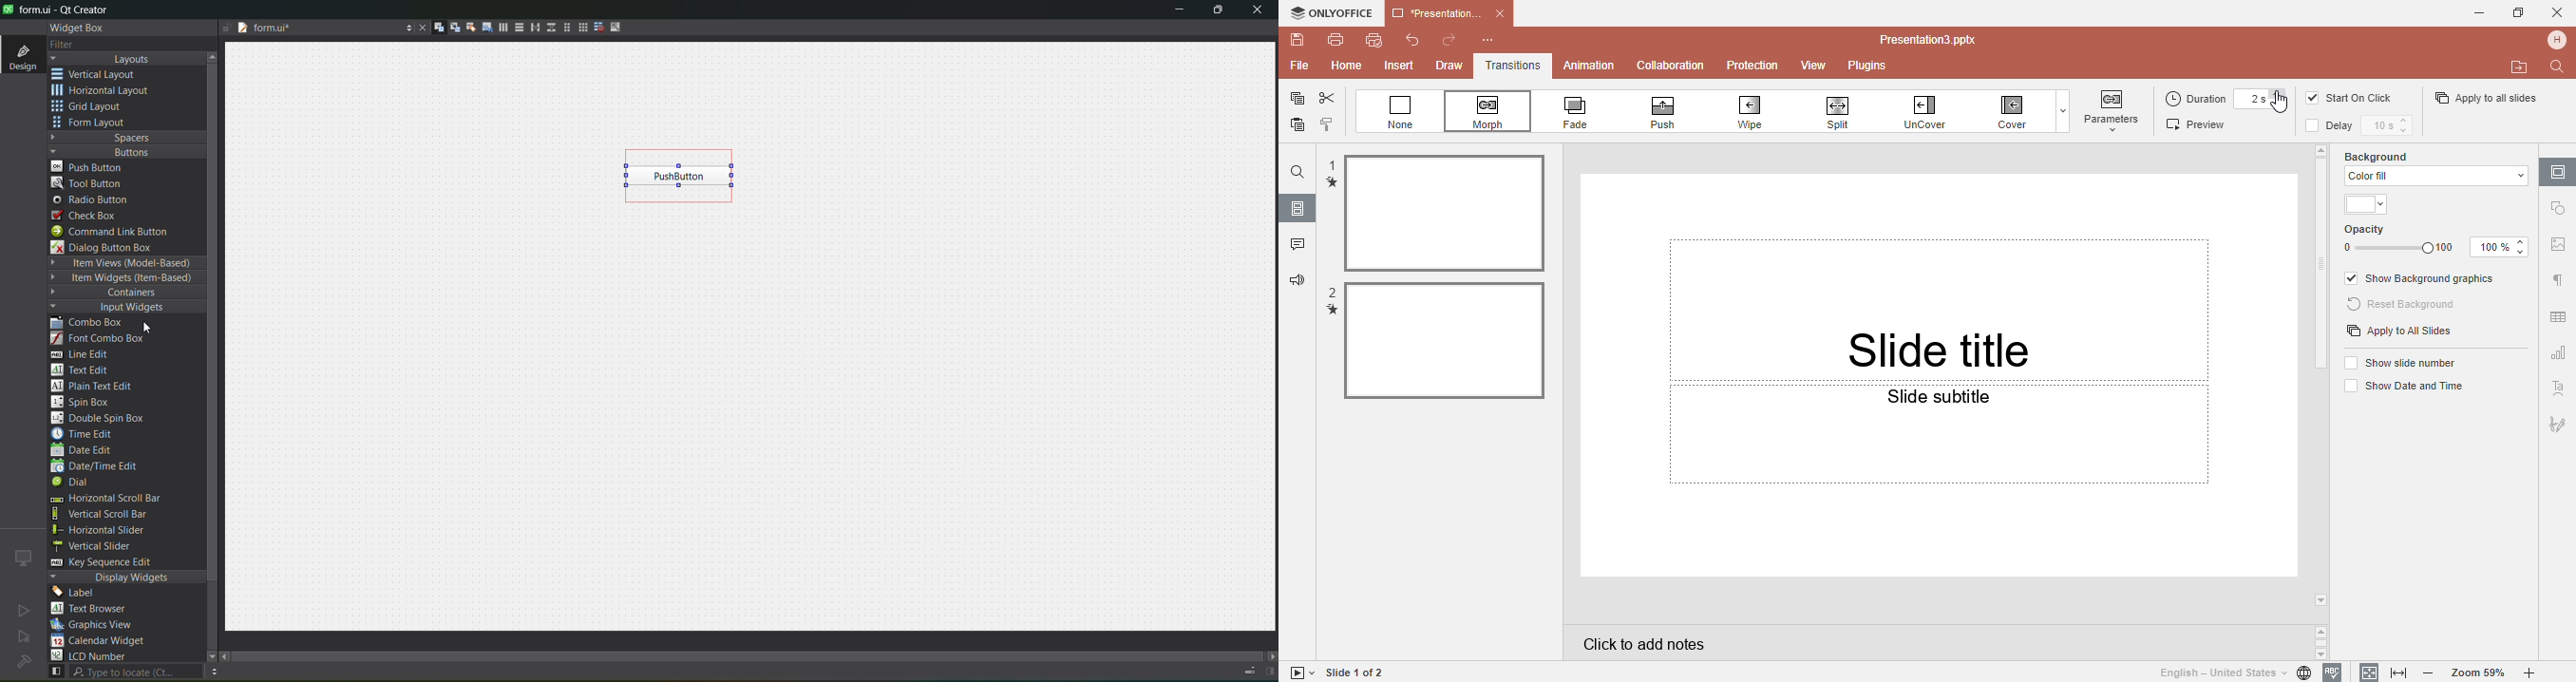 The height and width of the screenshot is (700, 2576). I want to click on options, so click(405, 29).